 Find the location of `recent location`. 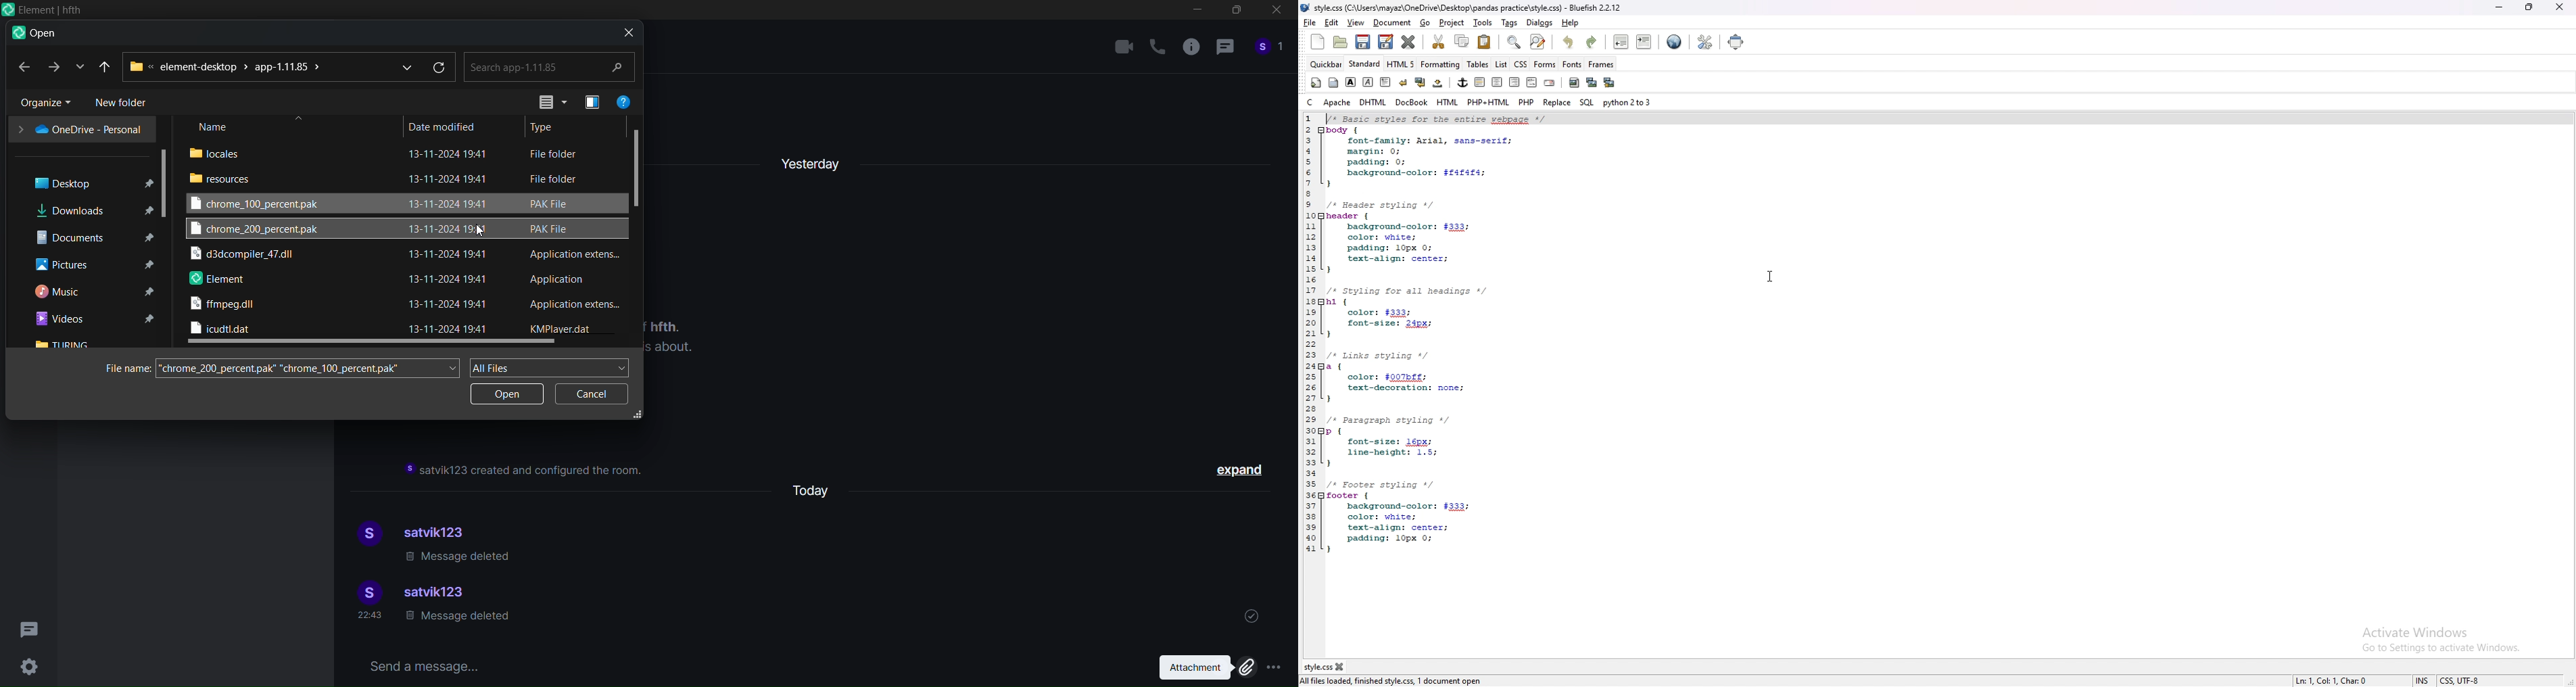

recent location is located at coordinates (77, 67).